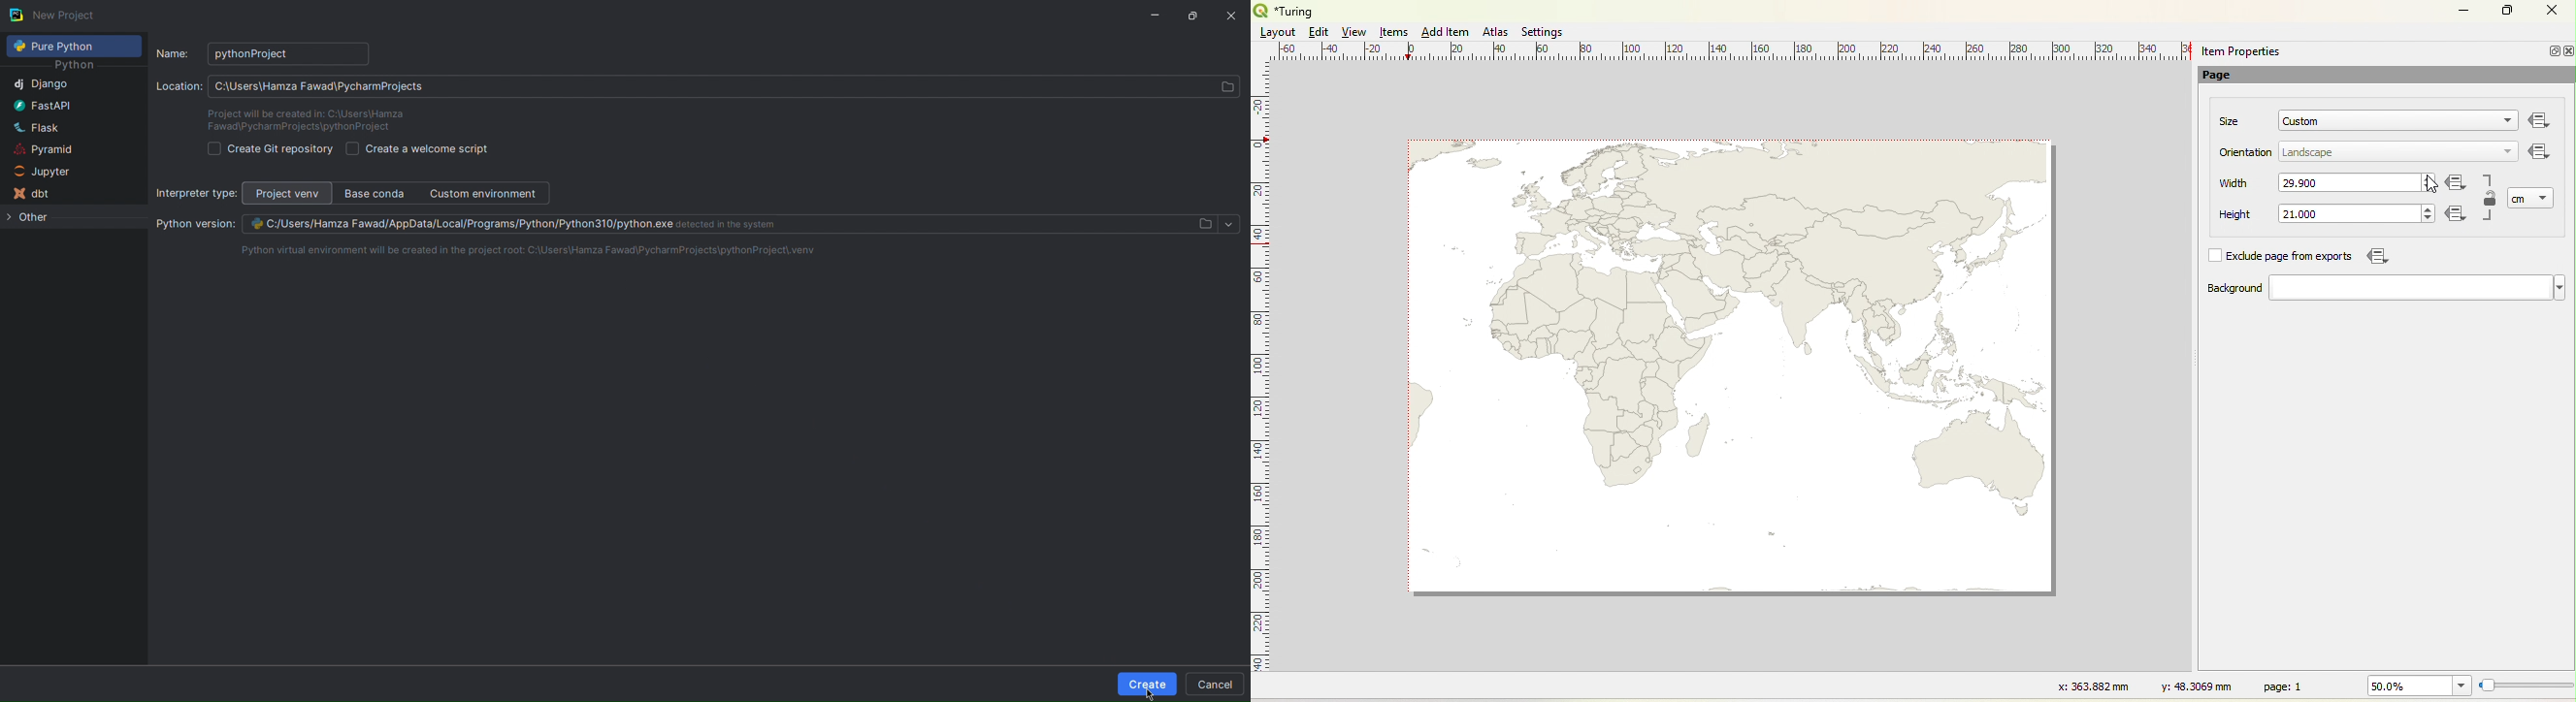  Describe the element at coordinates (1355, 32) in the screenshot. I see `View` at that location.